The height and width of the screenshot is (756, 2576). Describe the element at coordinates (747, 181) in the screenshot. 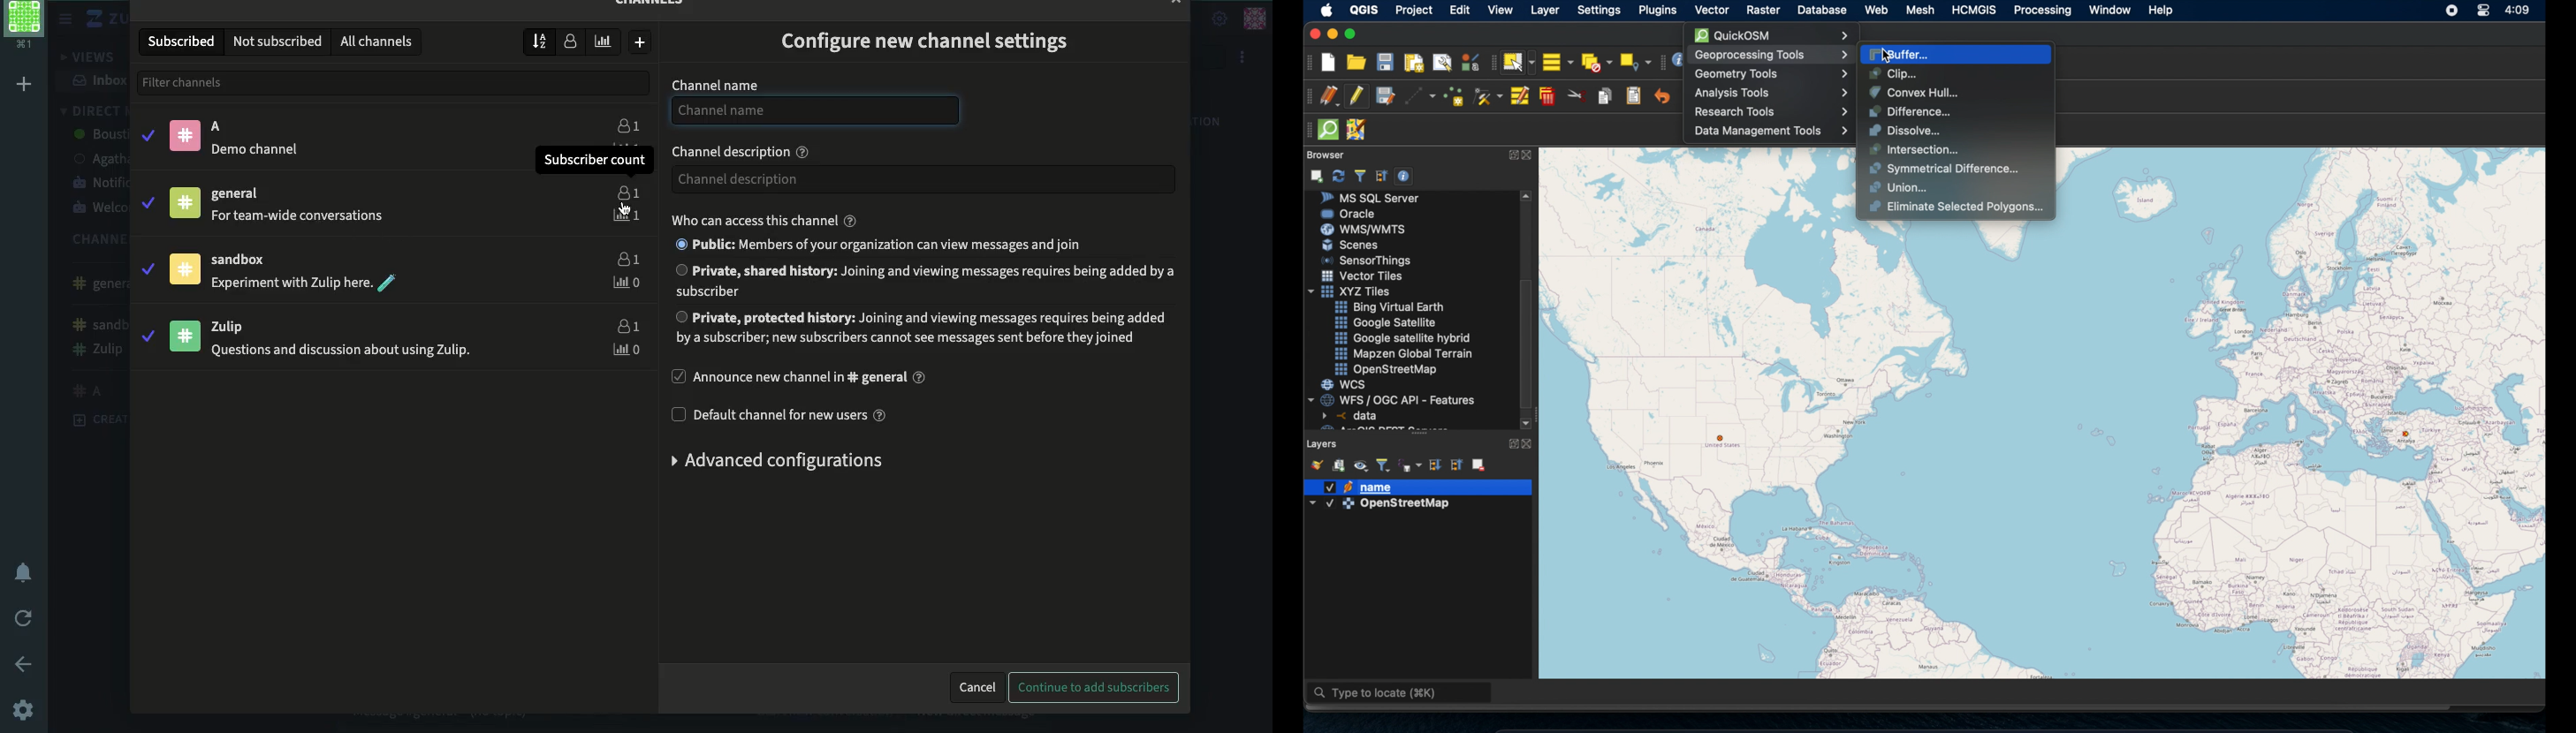

I see `Channel description` at that location.